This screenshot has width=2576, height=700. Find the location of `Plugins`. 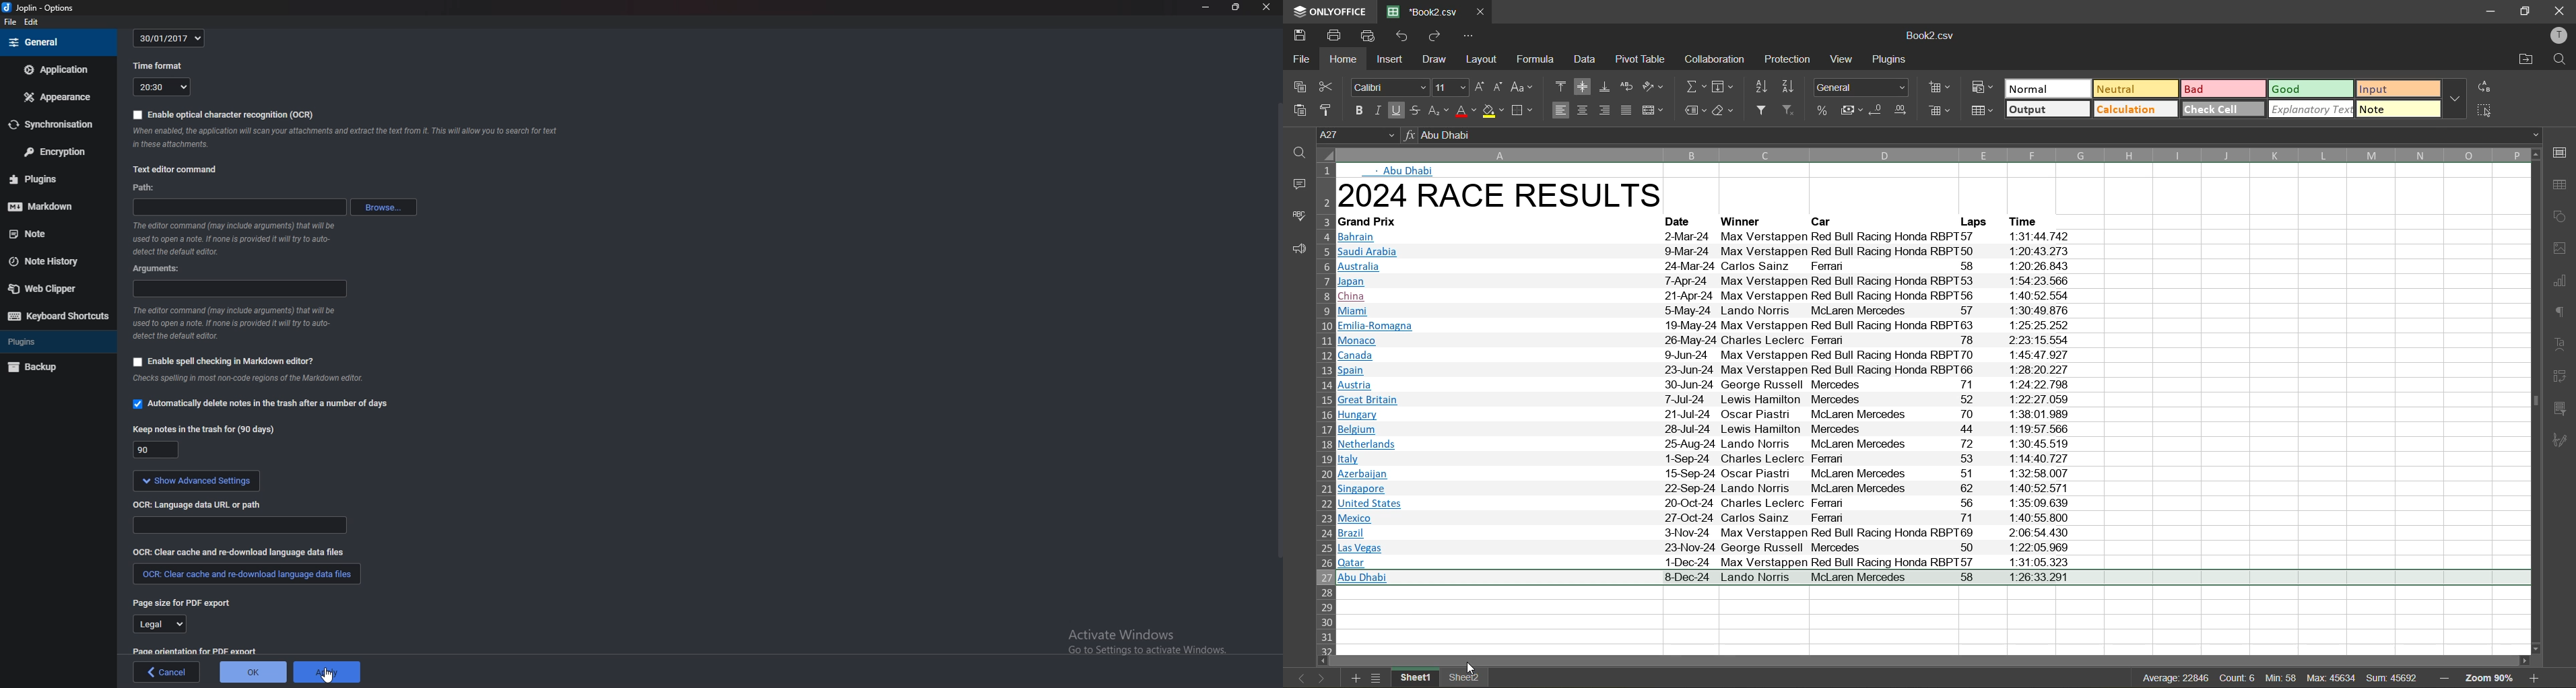

Plugins is located at coordinates (54, 178).